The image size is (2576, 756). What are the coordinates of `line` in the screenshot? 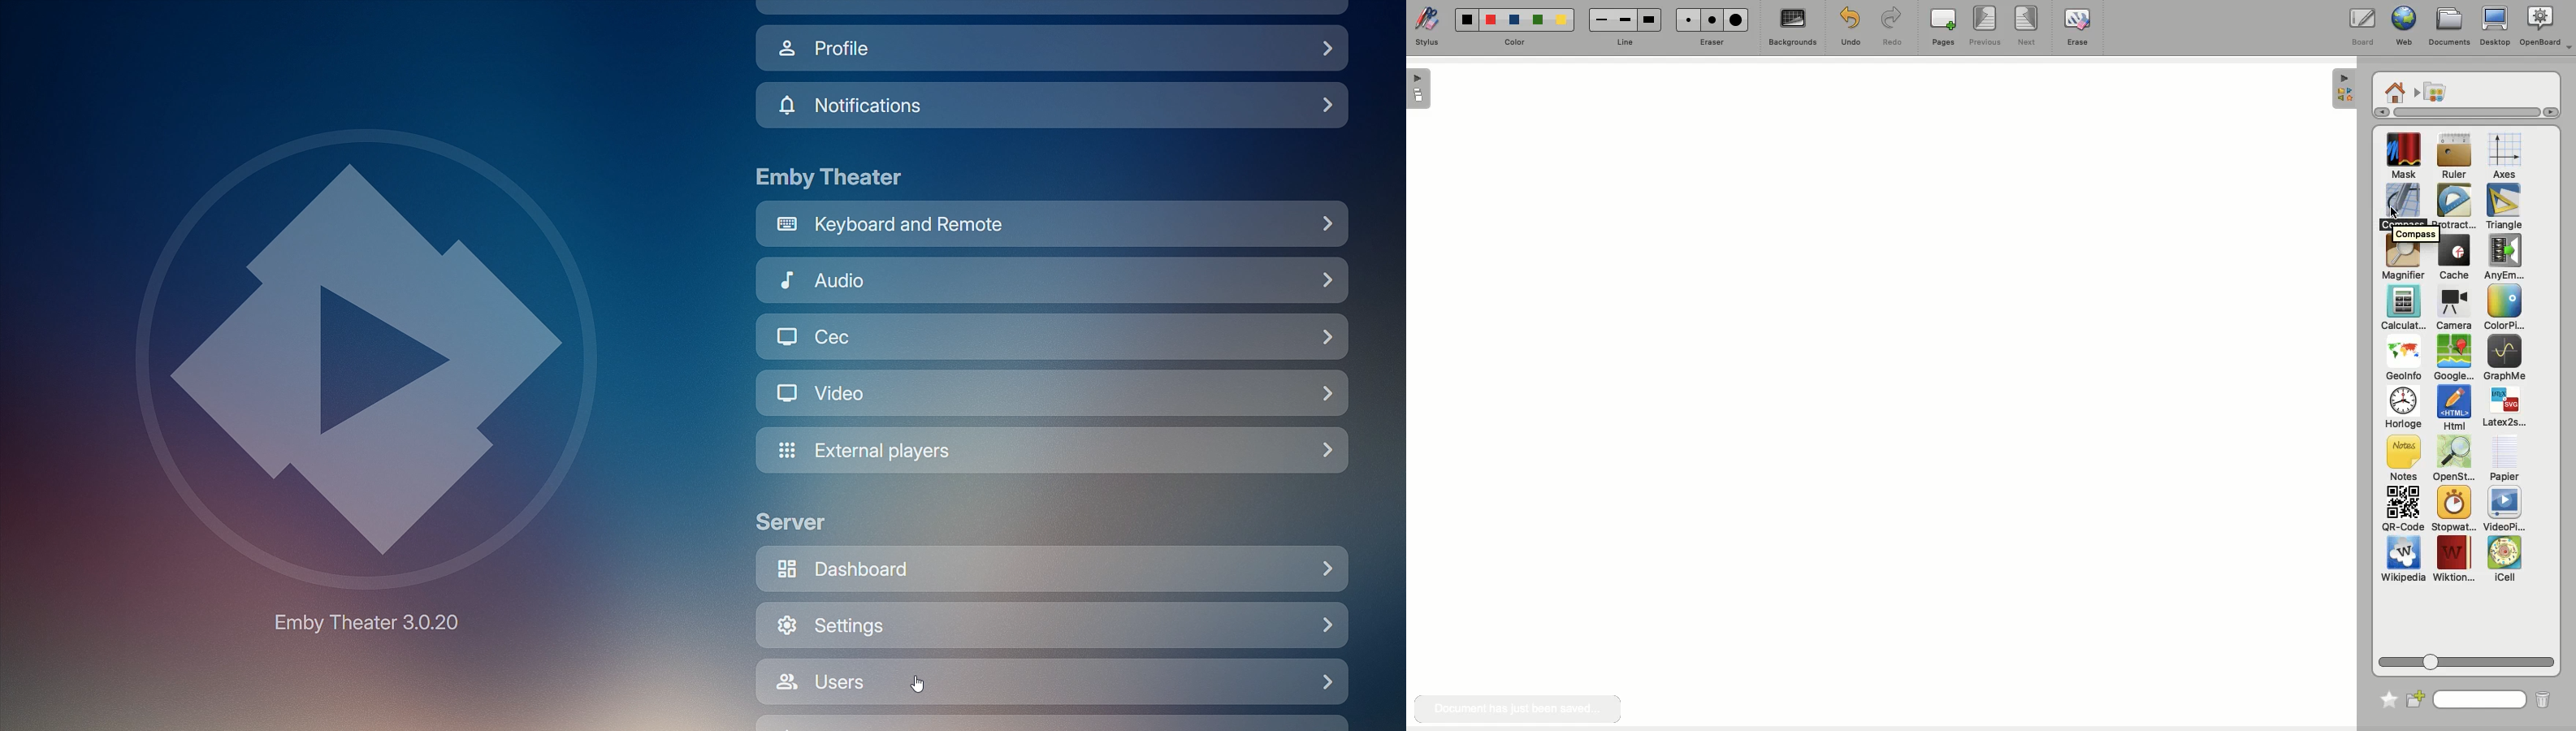 It's located at (1623, 42).